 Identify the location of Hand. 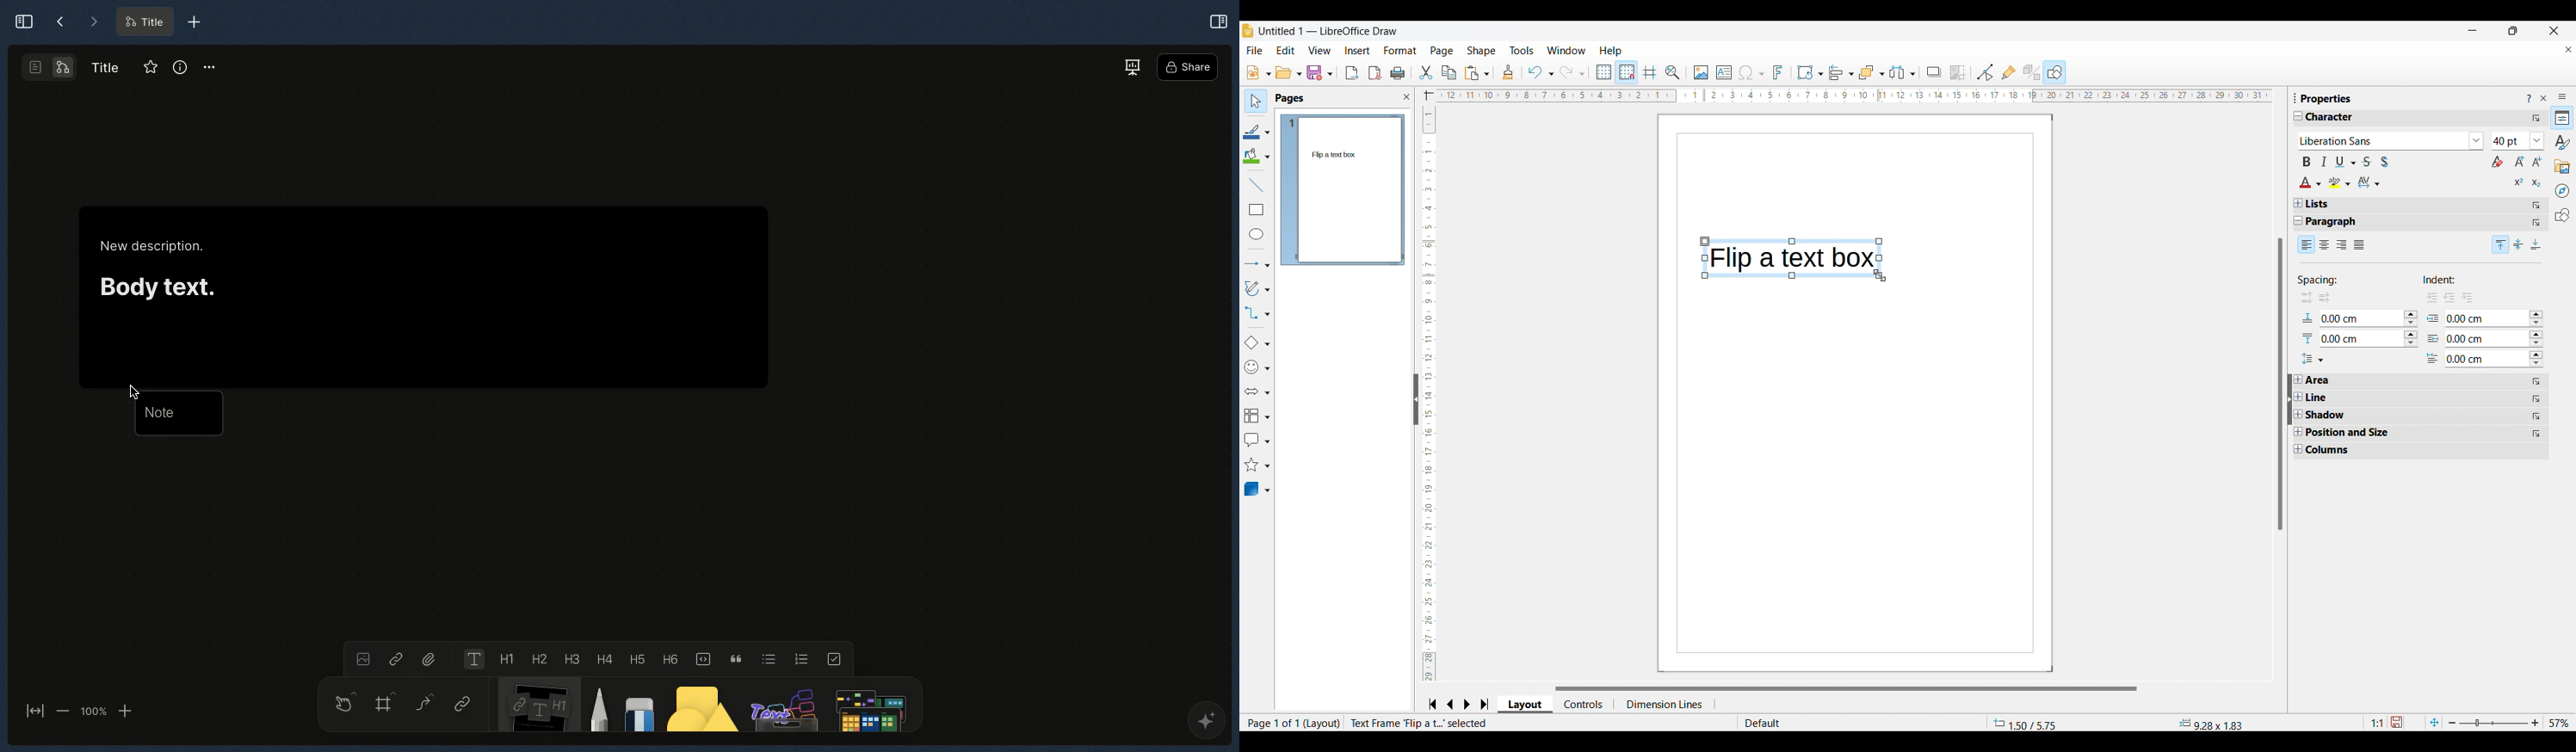
(341, 700).